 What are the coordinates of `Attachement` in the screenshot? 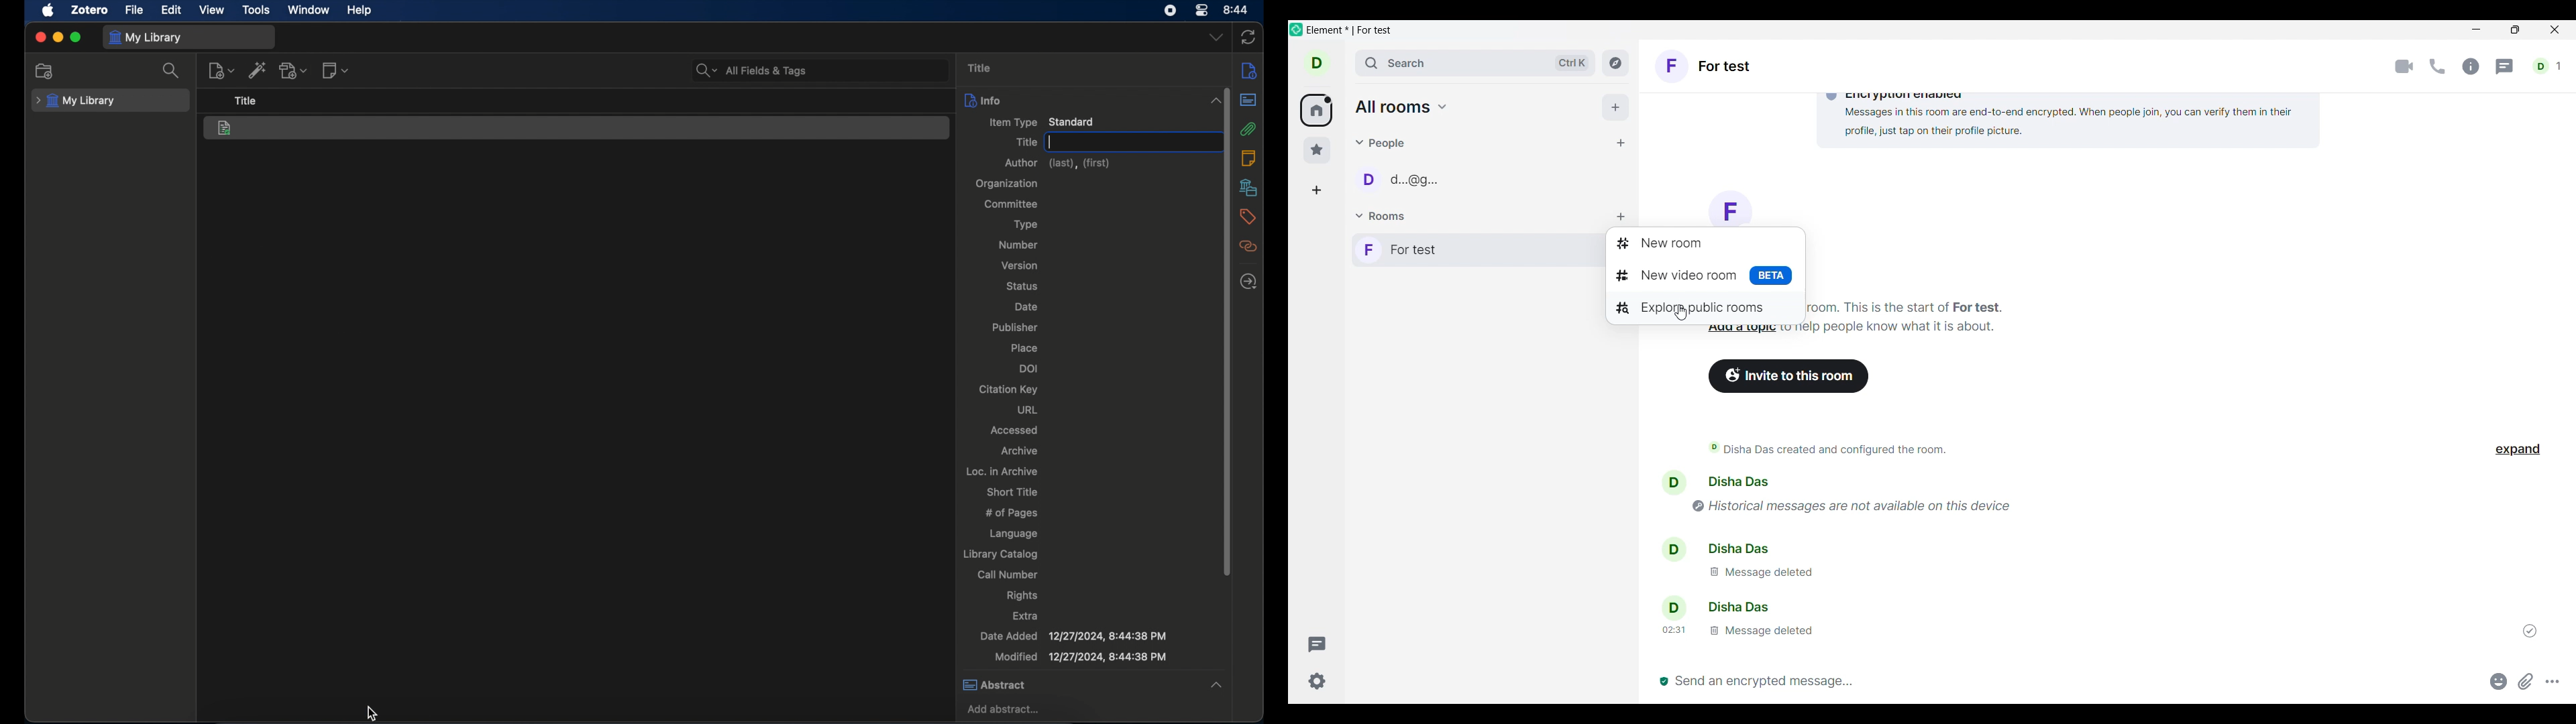 It's located at (2526, 682).